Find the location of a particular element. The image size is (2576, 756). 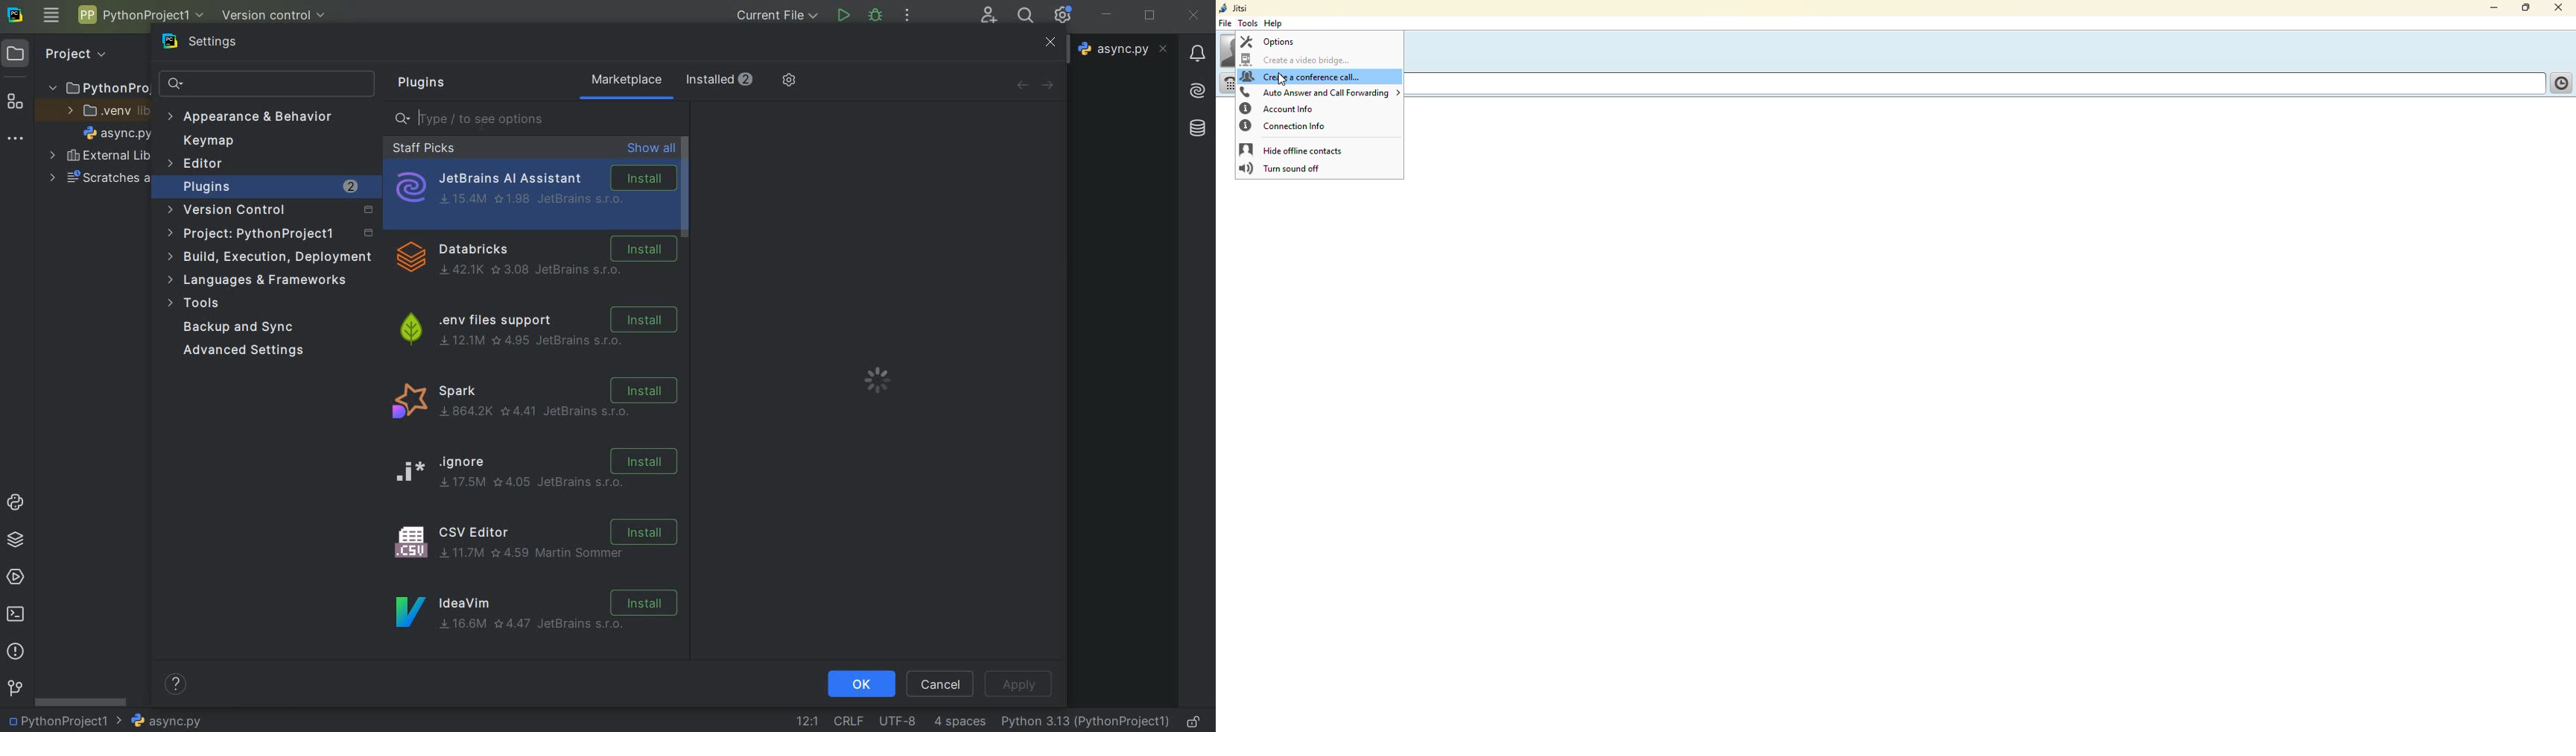

Project name is located at coordinates (66, 720).